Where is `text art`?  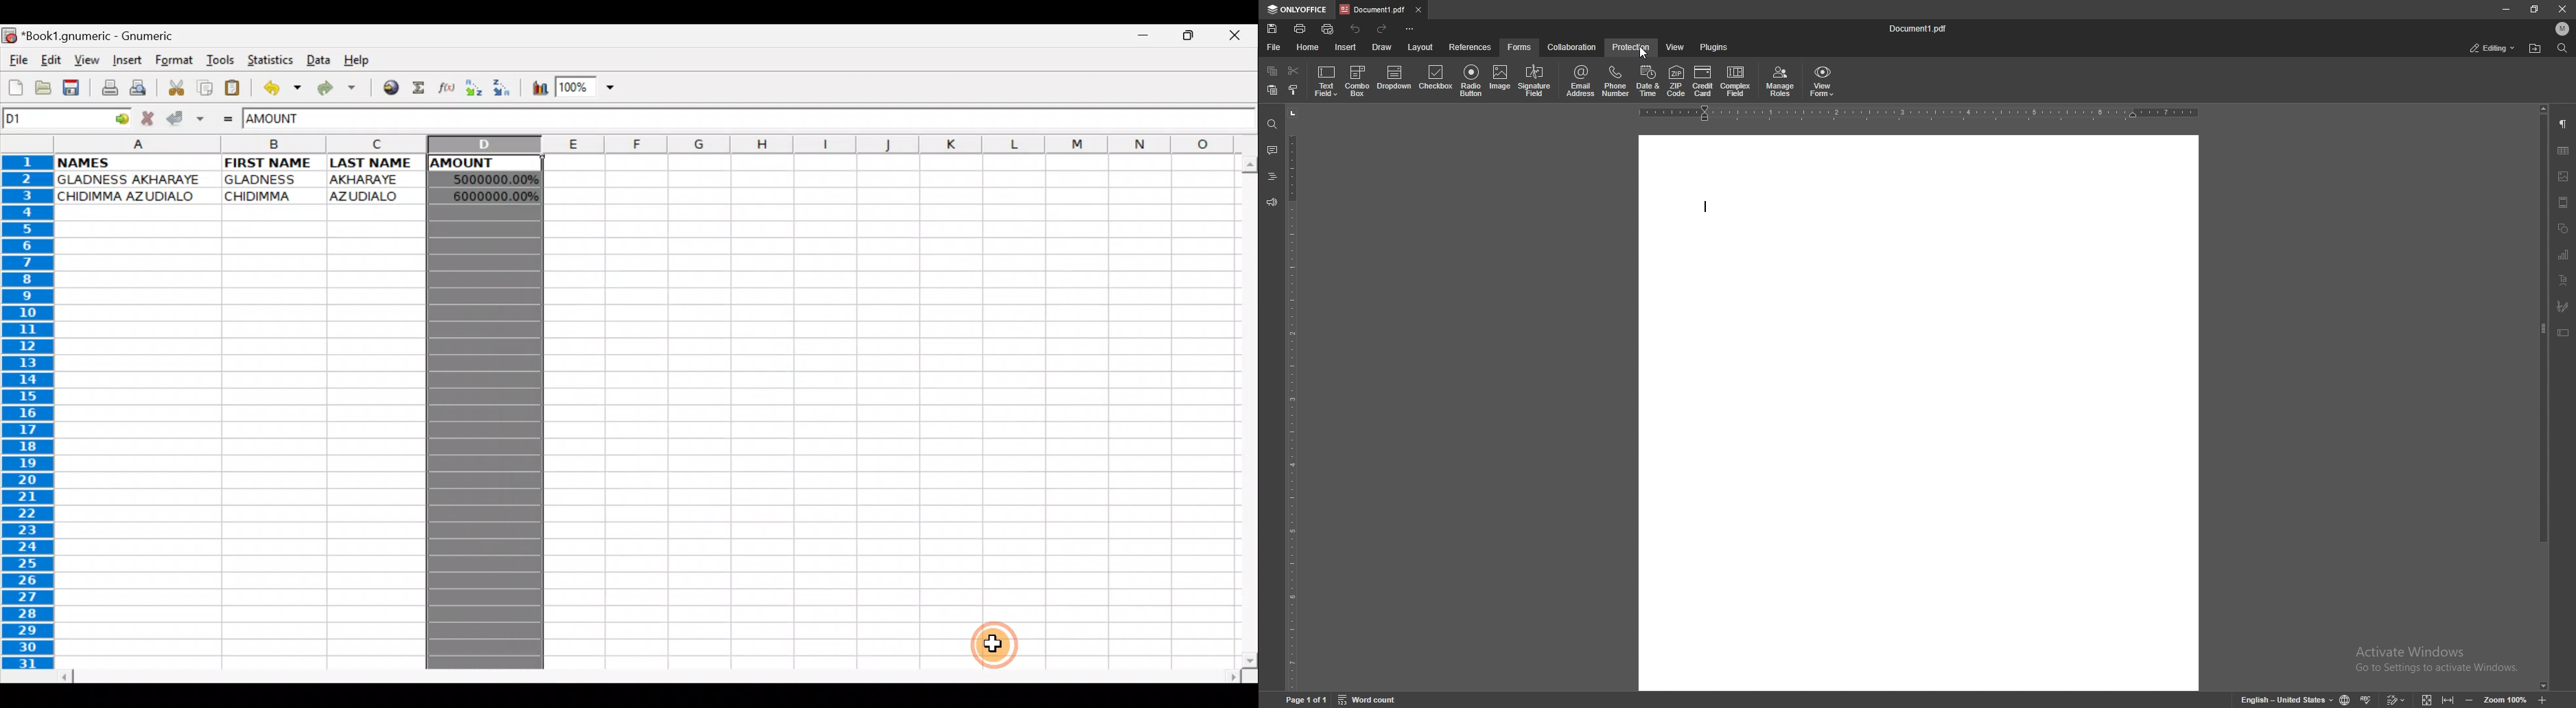
text art is located at coordinates (2564, 280).